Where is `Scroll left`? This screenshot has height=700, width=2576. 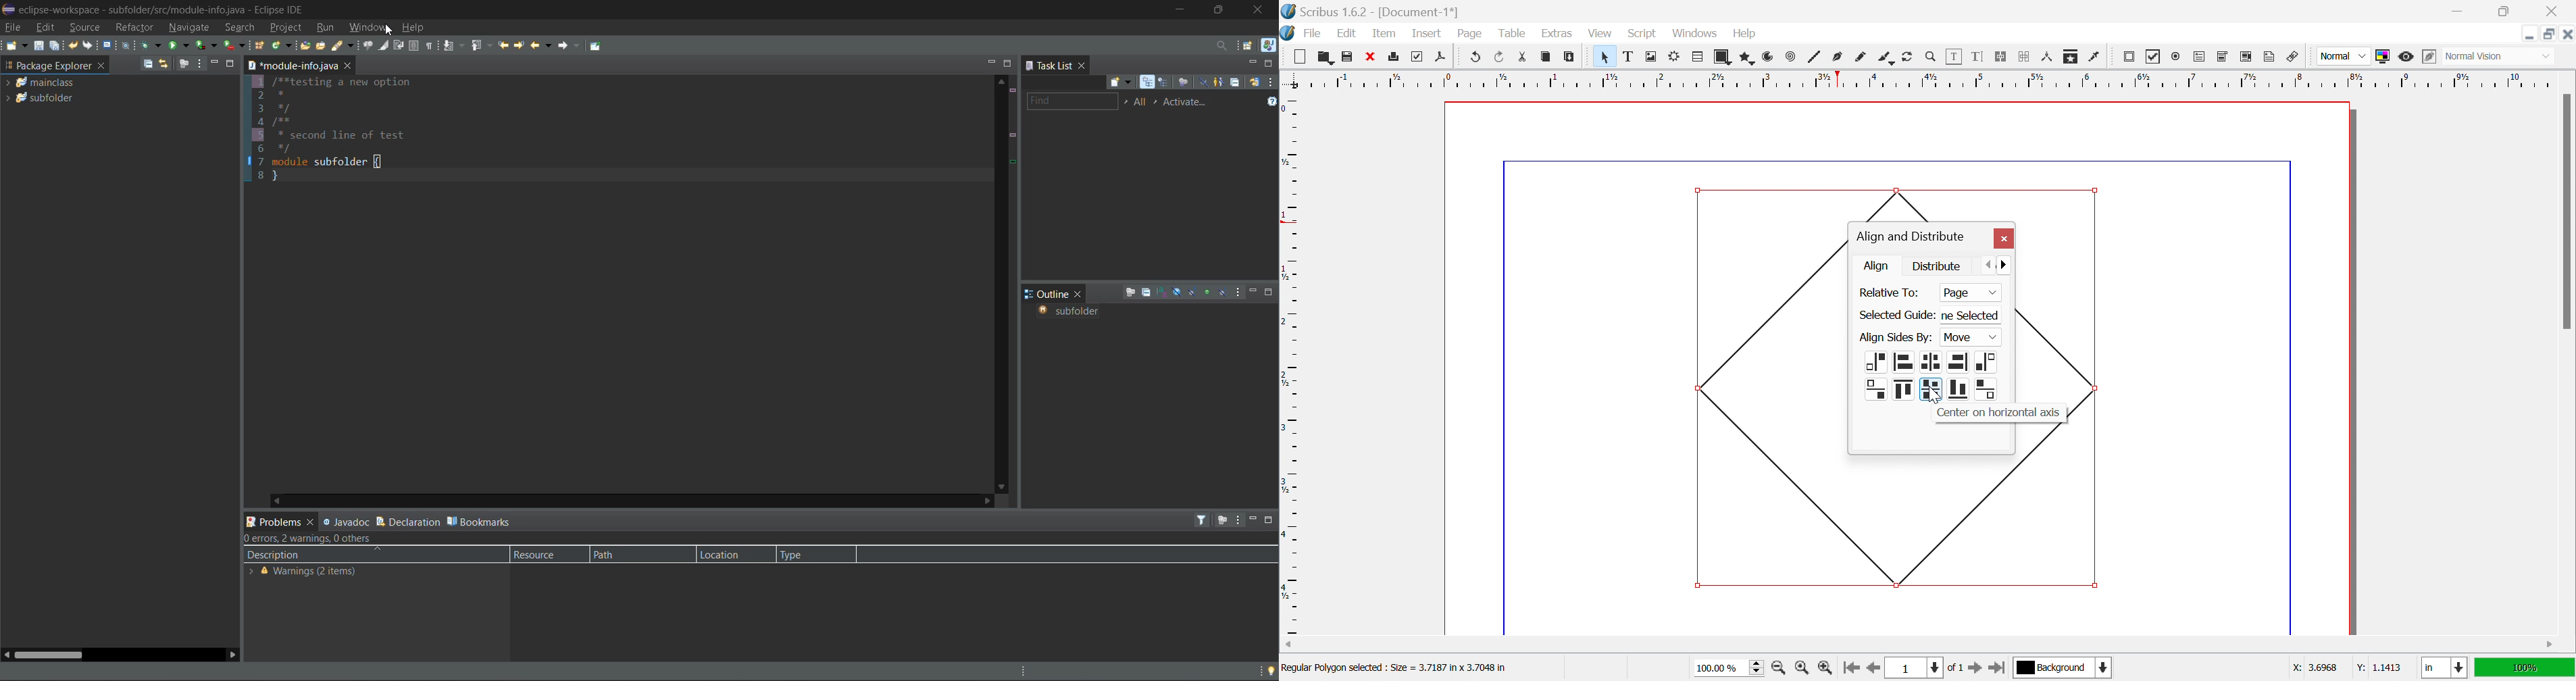 Scroll left is located at coordinates (1290, 645).